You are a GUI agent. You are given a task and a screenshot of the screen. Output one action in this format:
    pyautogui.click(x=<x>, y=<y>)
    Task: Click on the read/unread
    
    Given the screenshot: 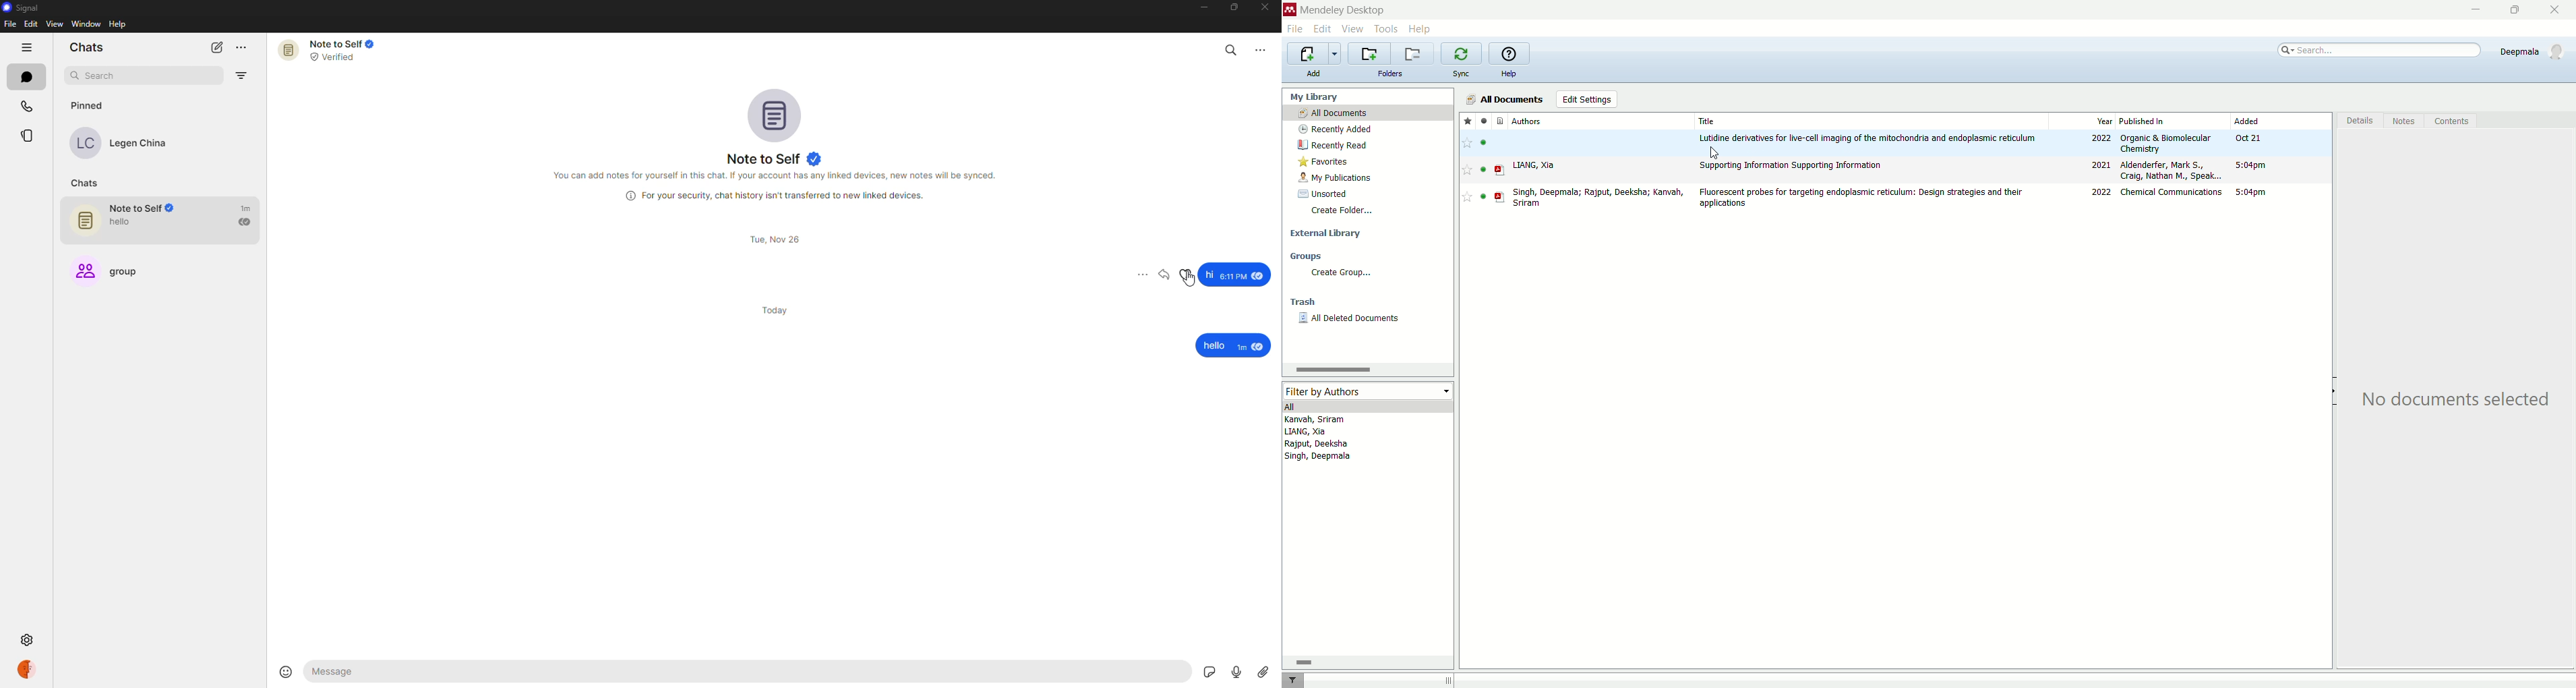 What is the action you would take?
    pyautogui.click(x=1480, y=198)
    